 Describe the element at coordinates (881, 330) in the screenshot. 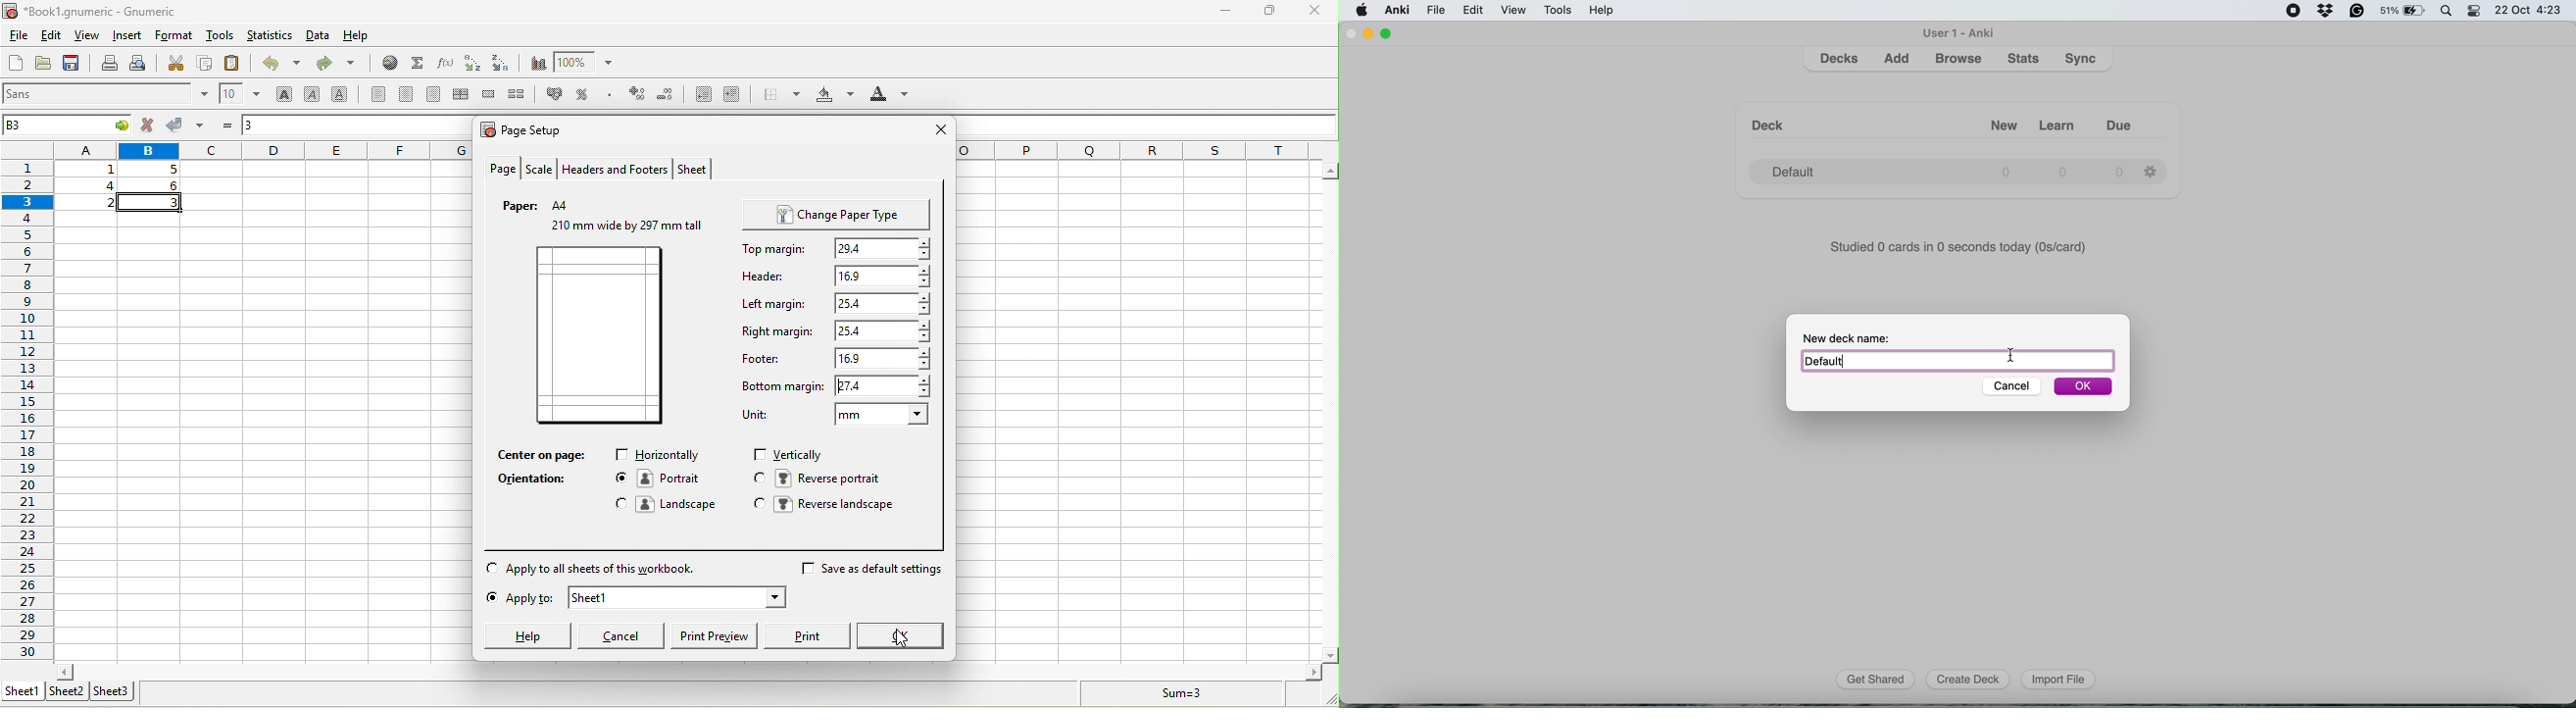

I see `25.4` at that location.